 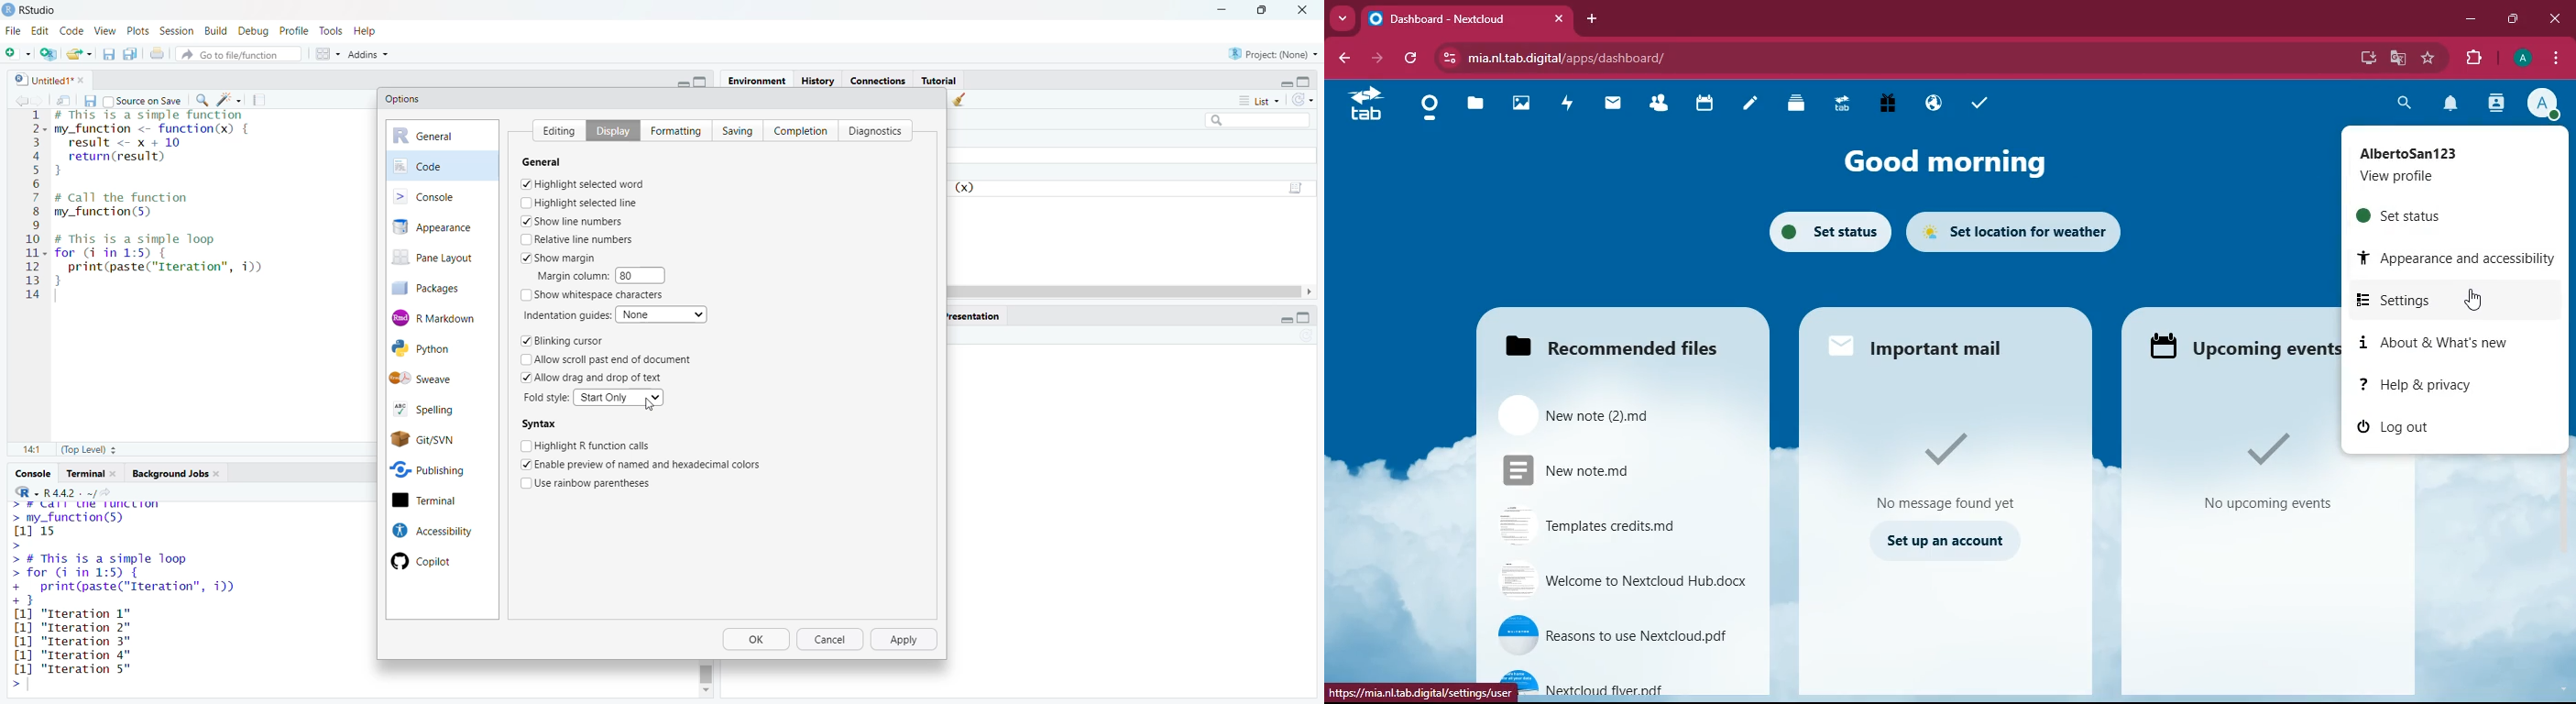 I want to click on debug, so click(x=254, y=29).